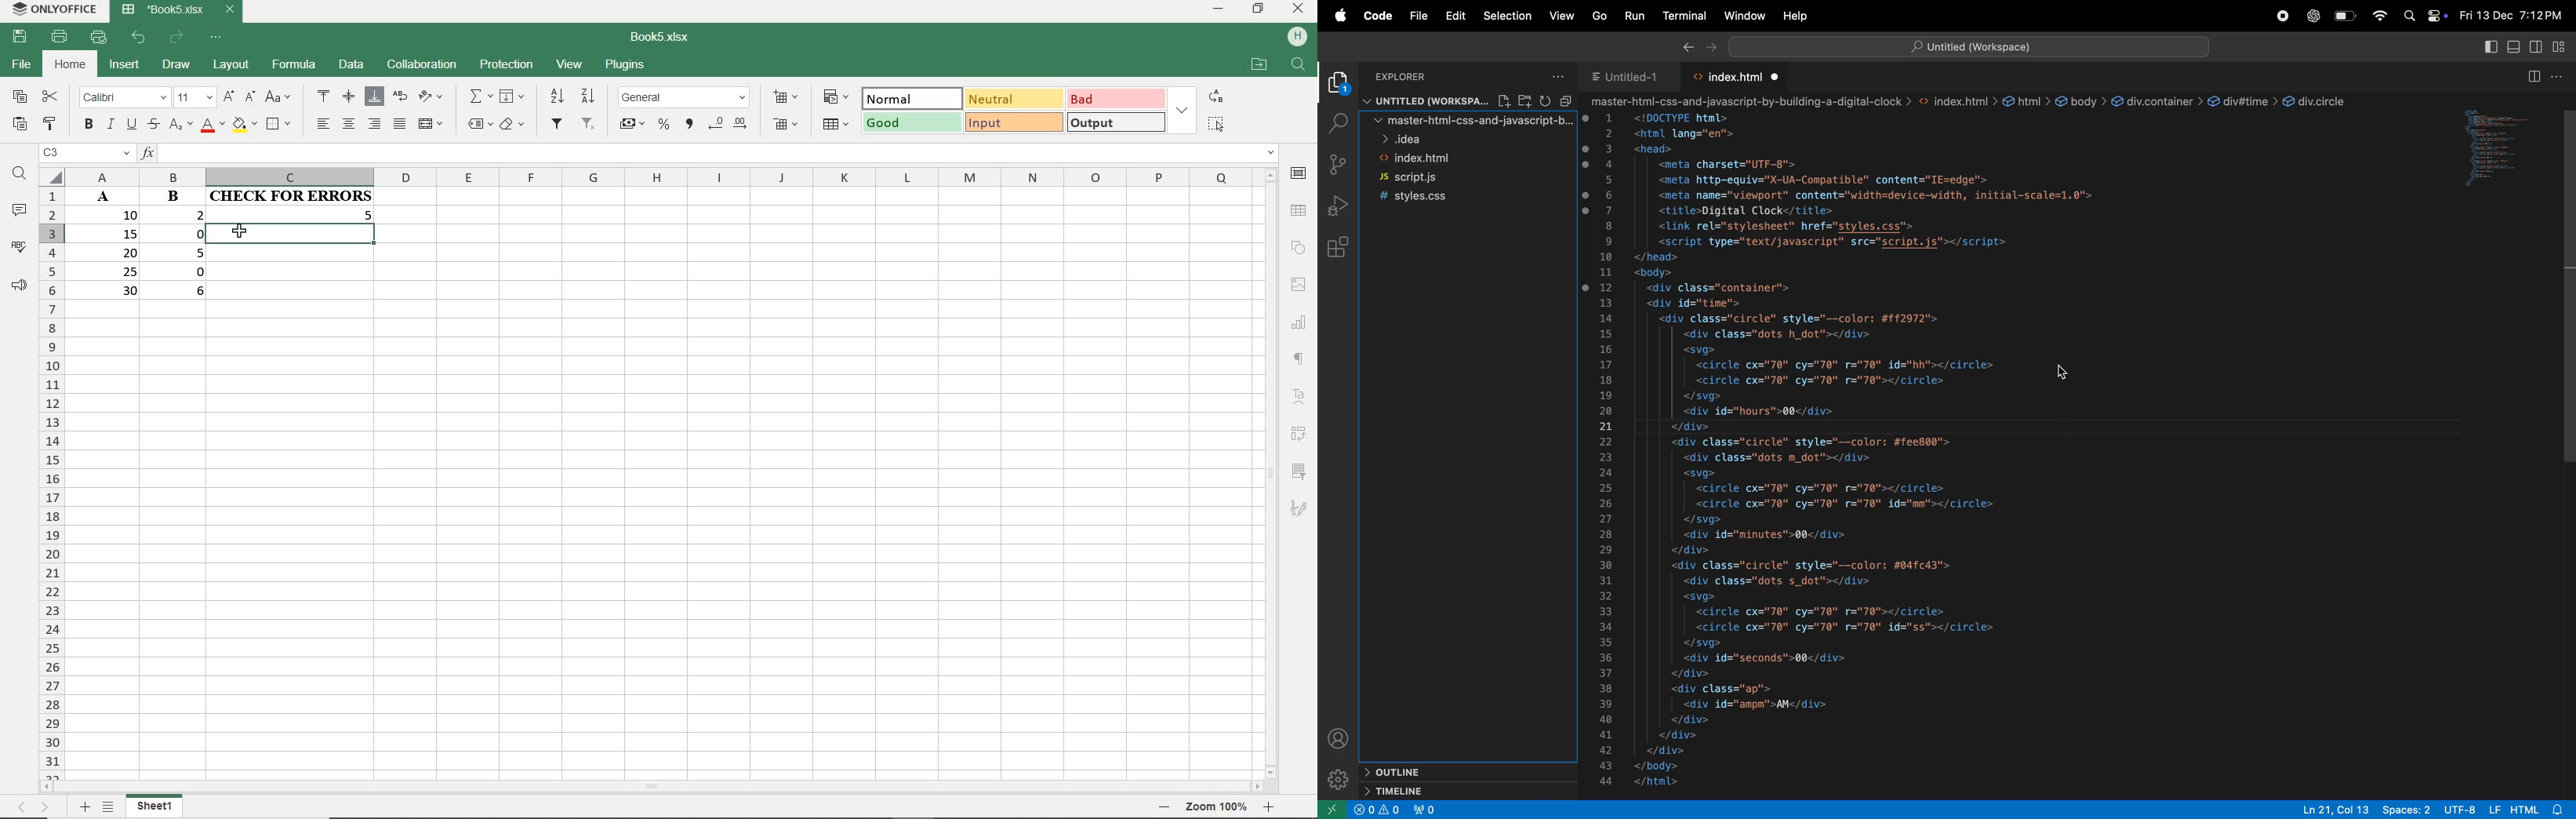 The image size is (2576, 840). What do you see at coordinates (1300, 284) in the screenshot?
I see `` at bounding box center [1300, 284].